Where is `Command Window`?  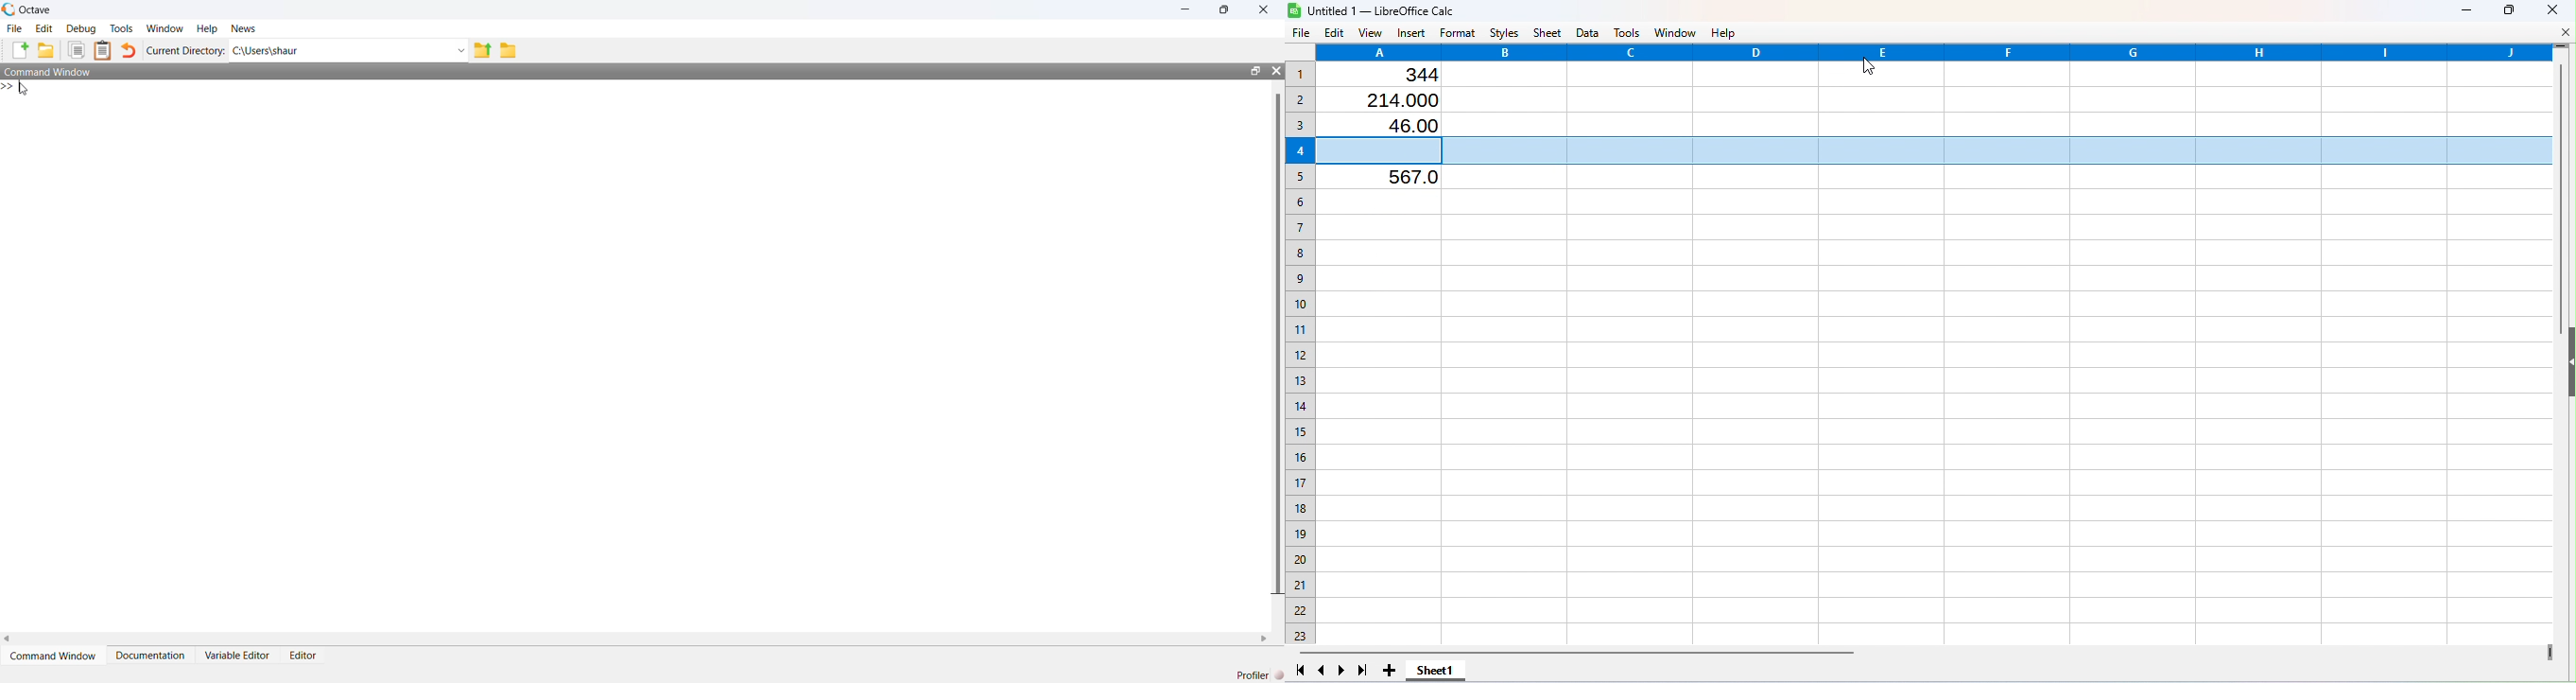
Command Window is located at coordinates (48, 71).